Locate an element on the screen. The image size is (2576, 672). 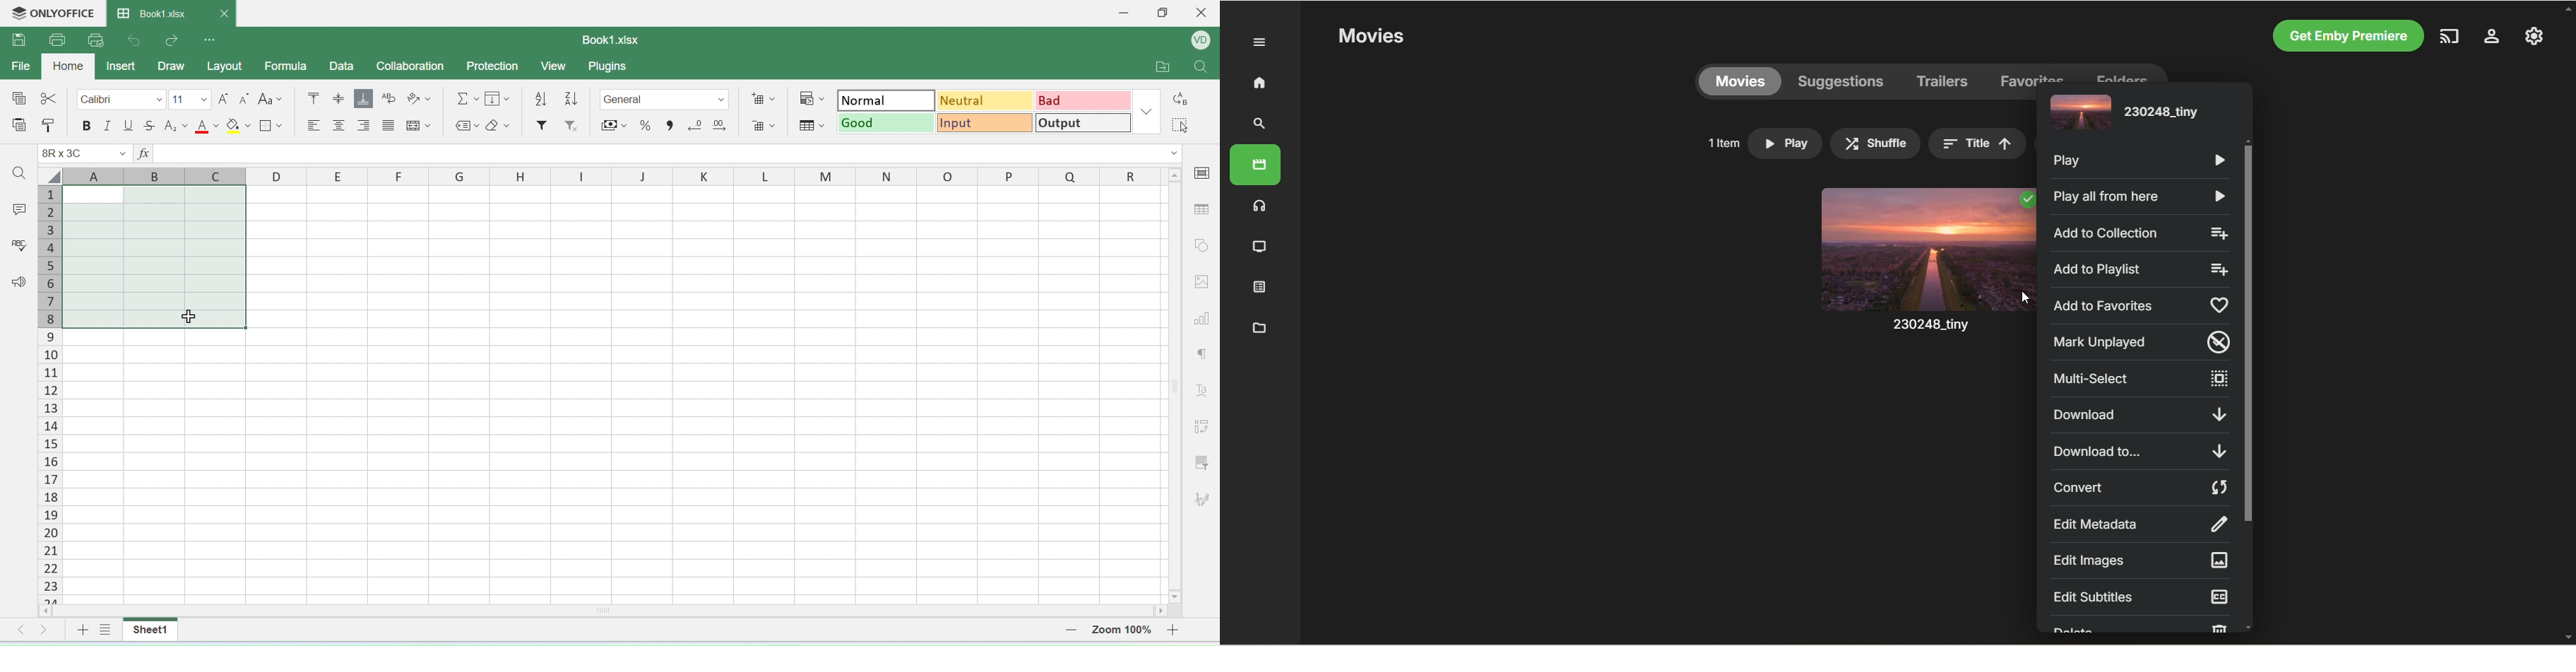
input is located at coordinates (983, 122).